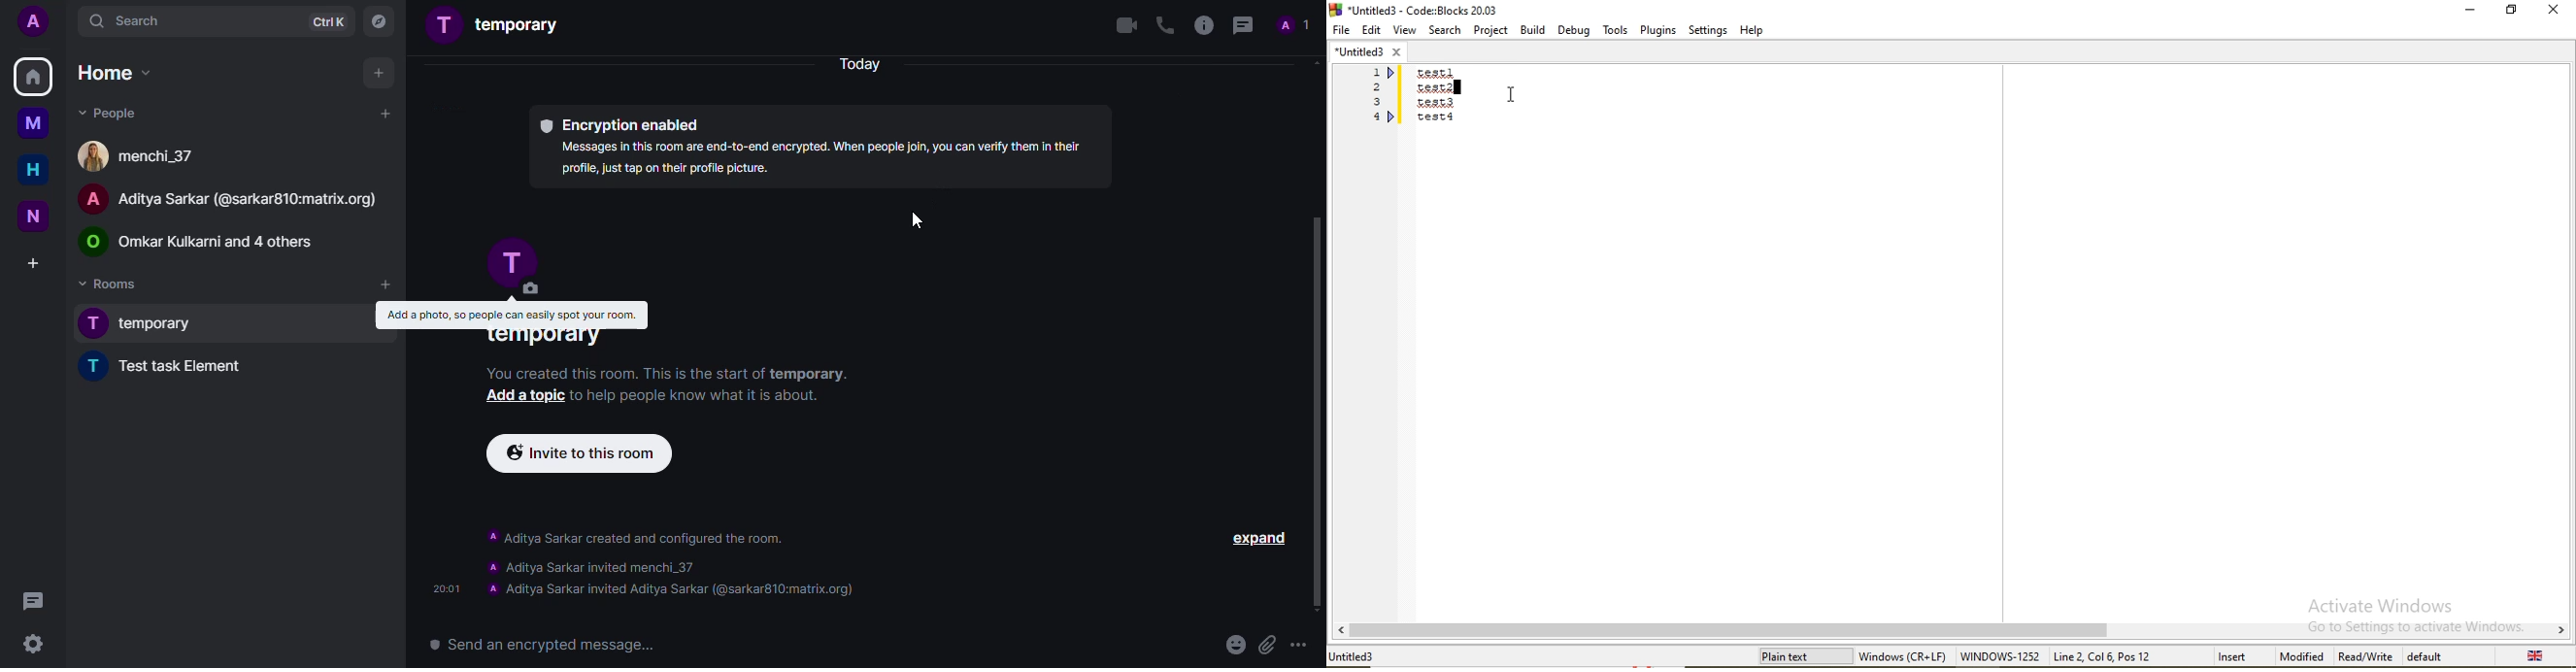 The width and height of the screenshot is (2576, 672). I want to click on WINDOWS-1252, so click(2000, 656).